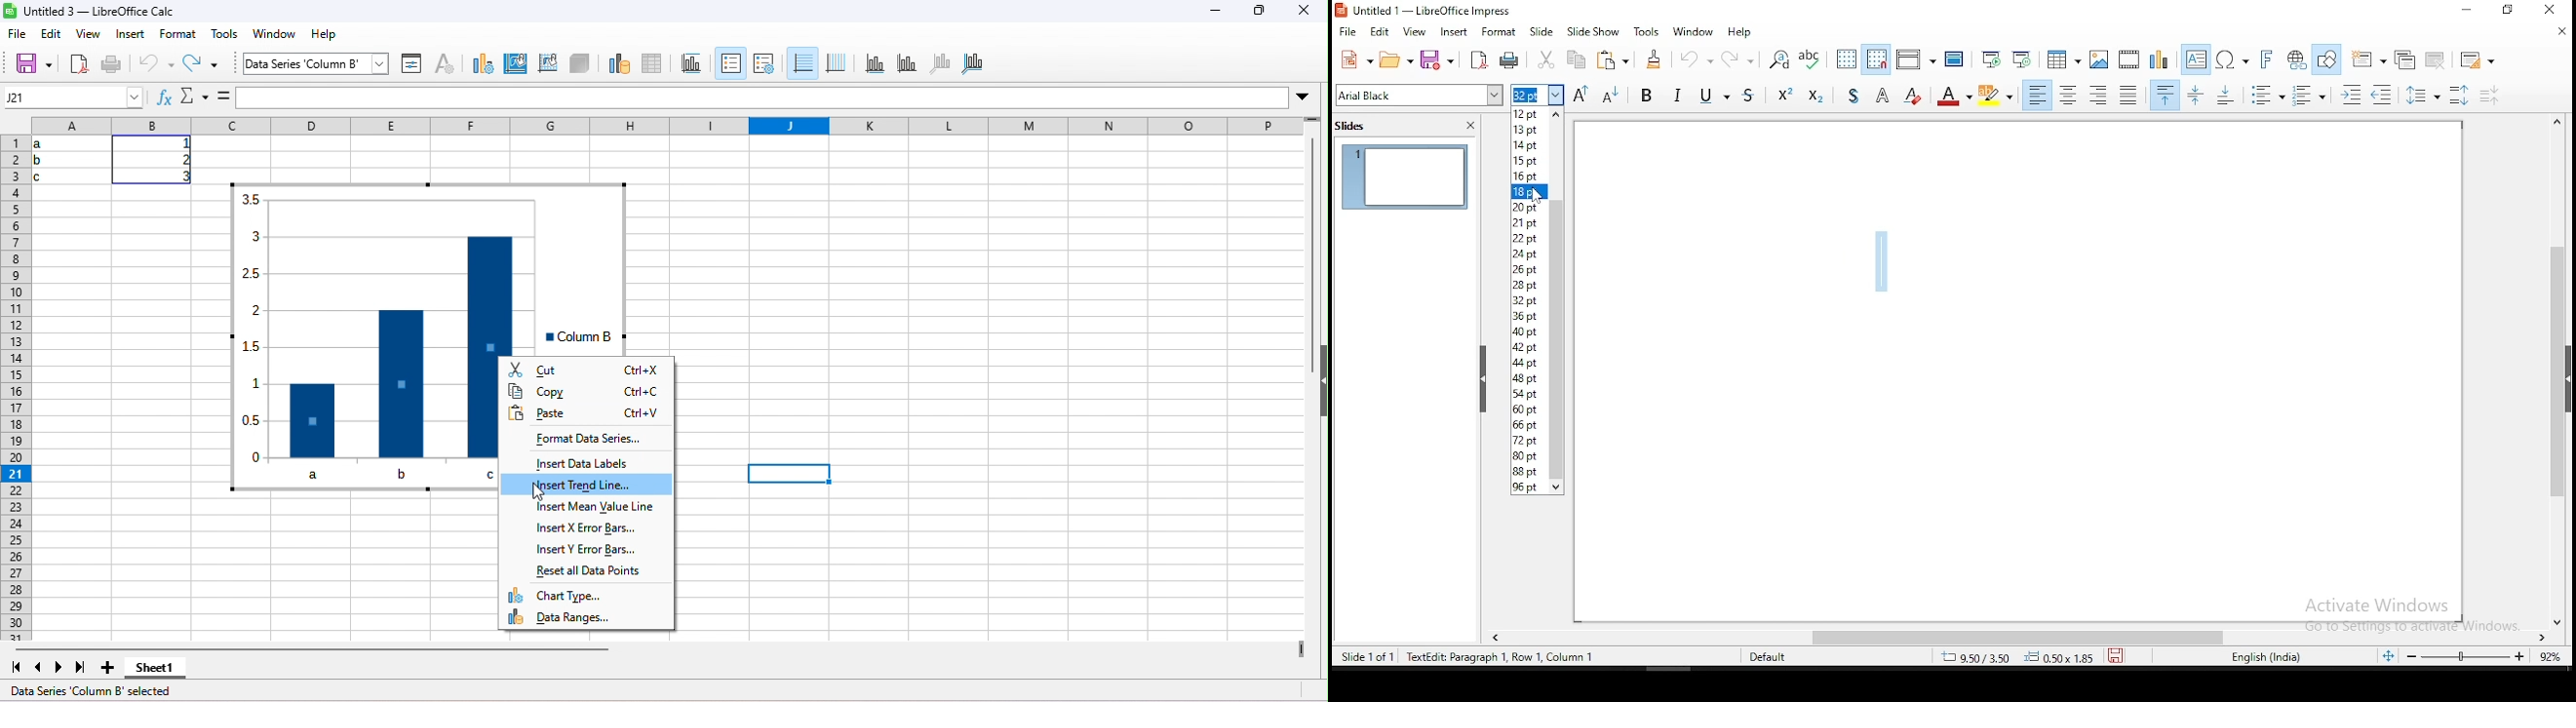  I want to click on select function, so click(195, 96).